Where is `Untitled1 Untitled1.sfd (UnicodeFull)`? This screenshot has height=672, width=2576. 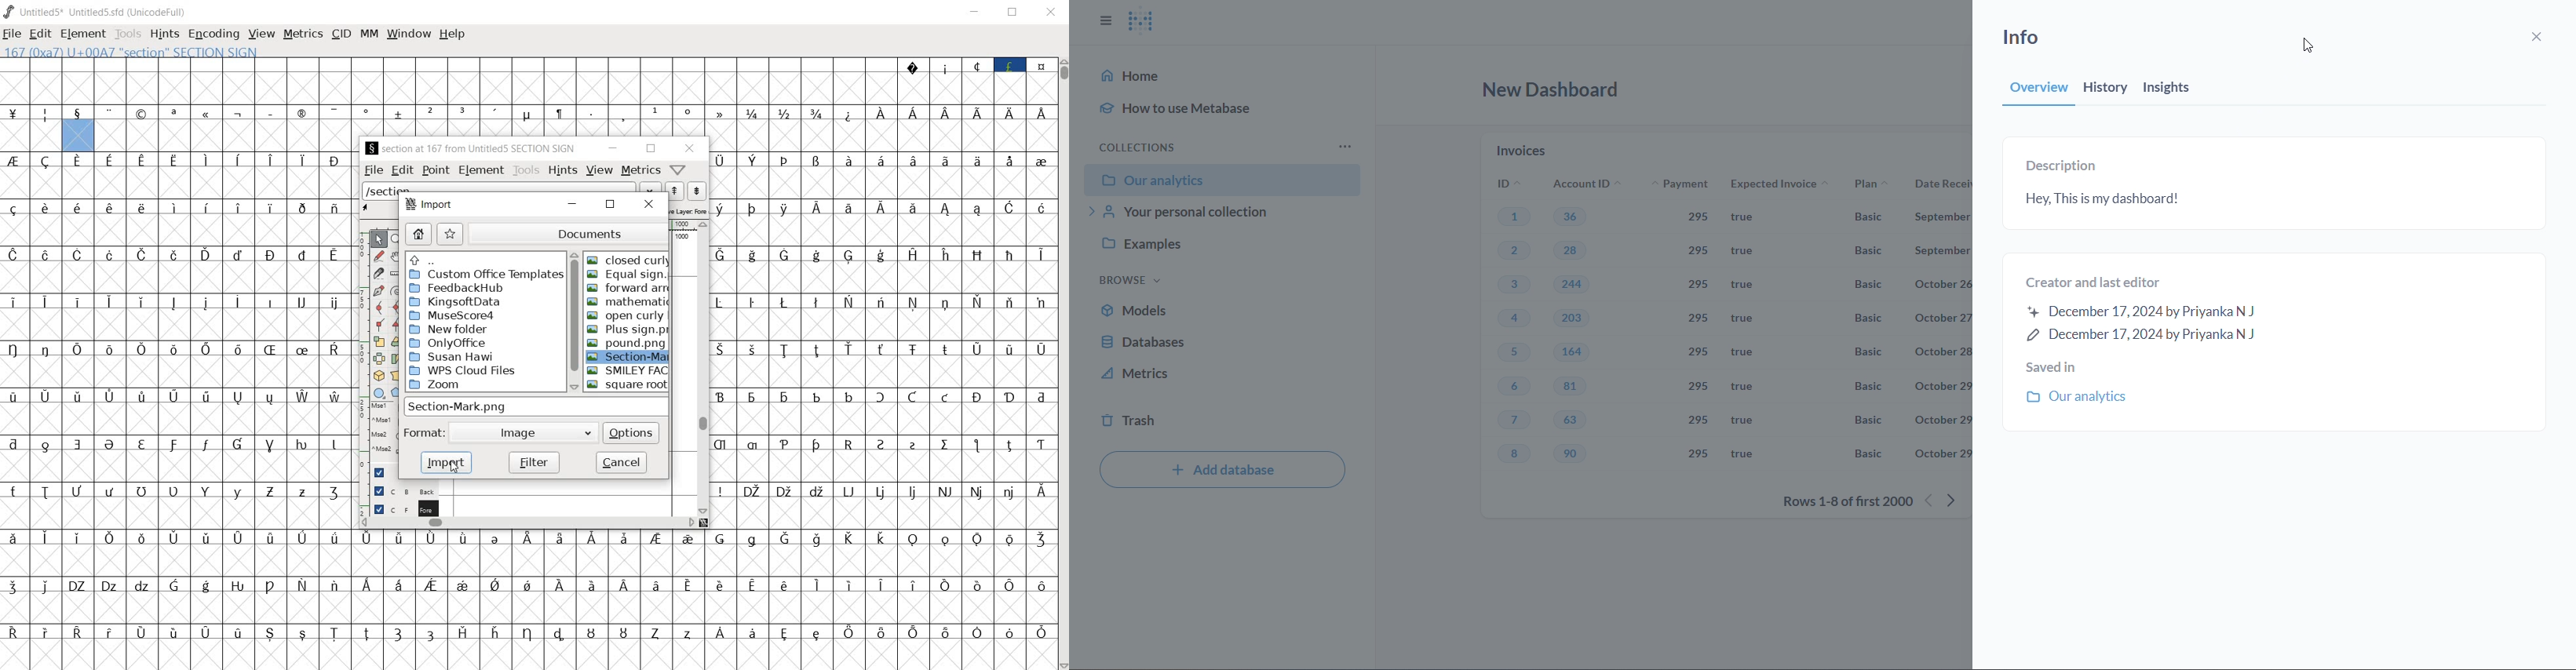 Untitled1 Untitled1.sfd (UnicodeFull) is located at coordinates (94, 12).